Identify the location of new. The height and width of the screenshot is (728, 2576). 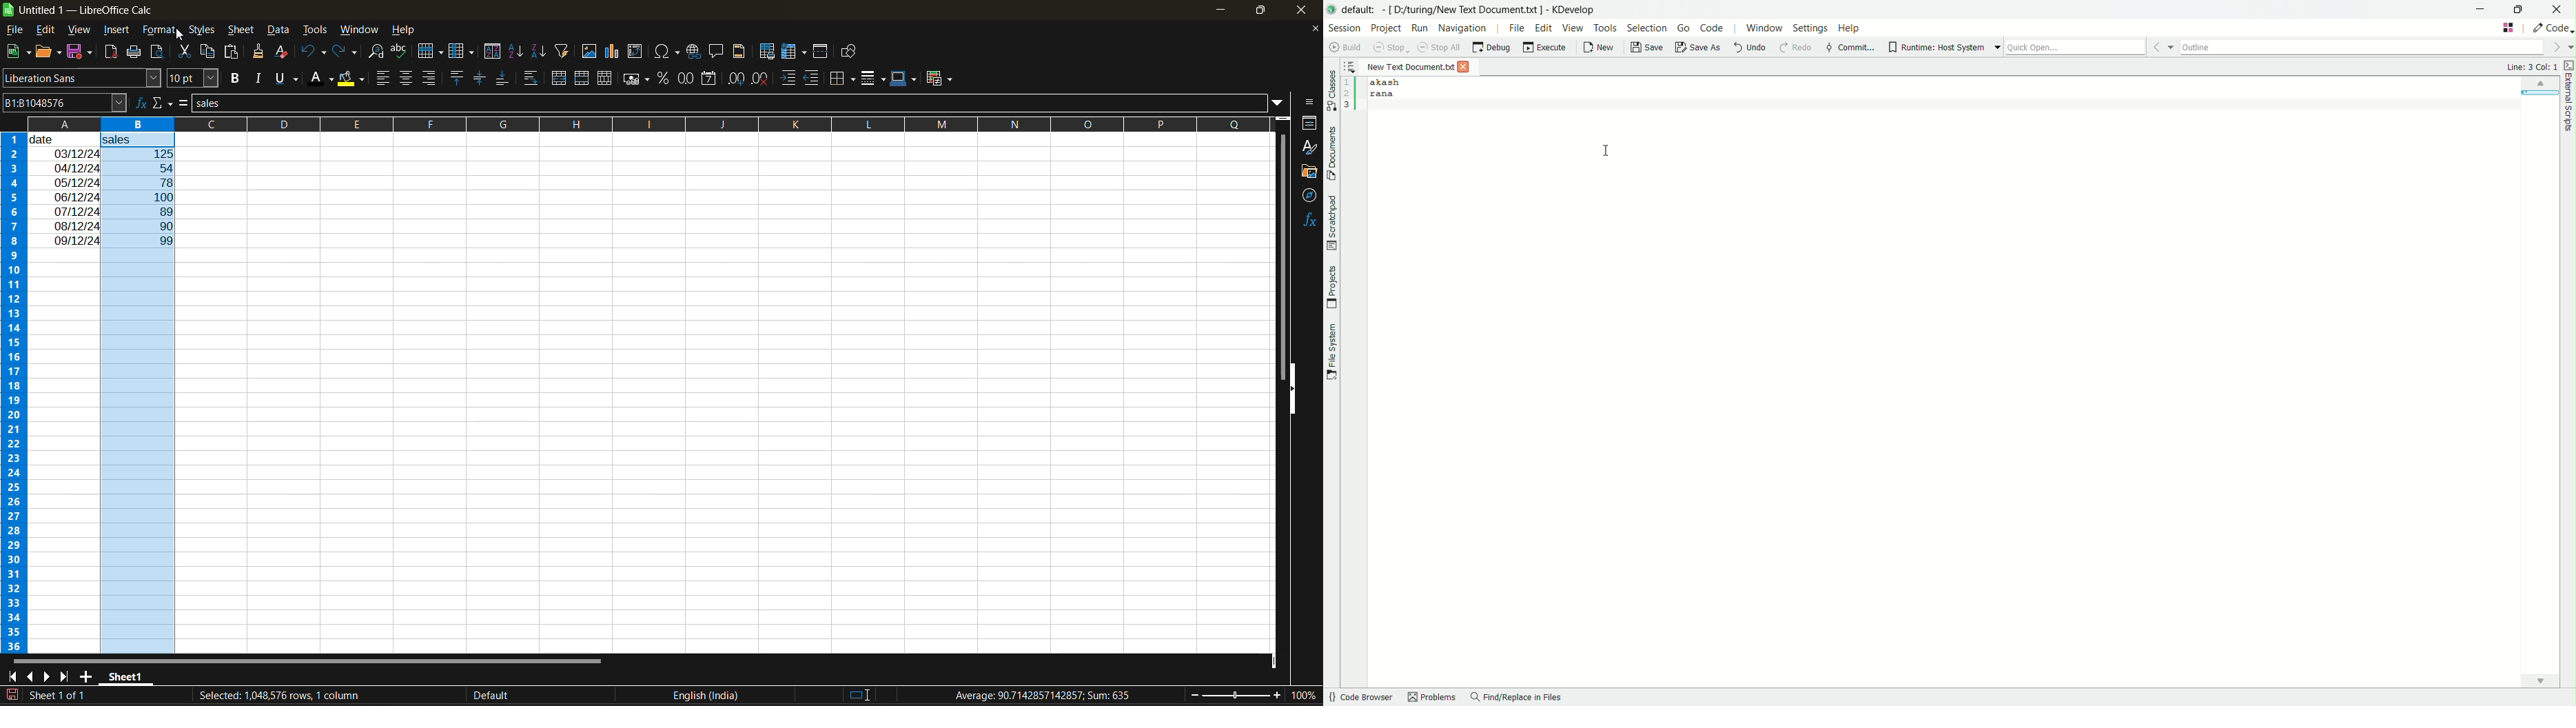
(1601, 48).